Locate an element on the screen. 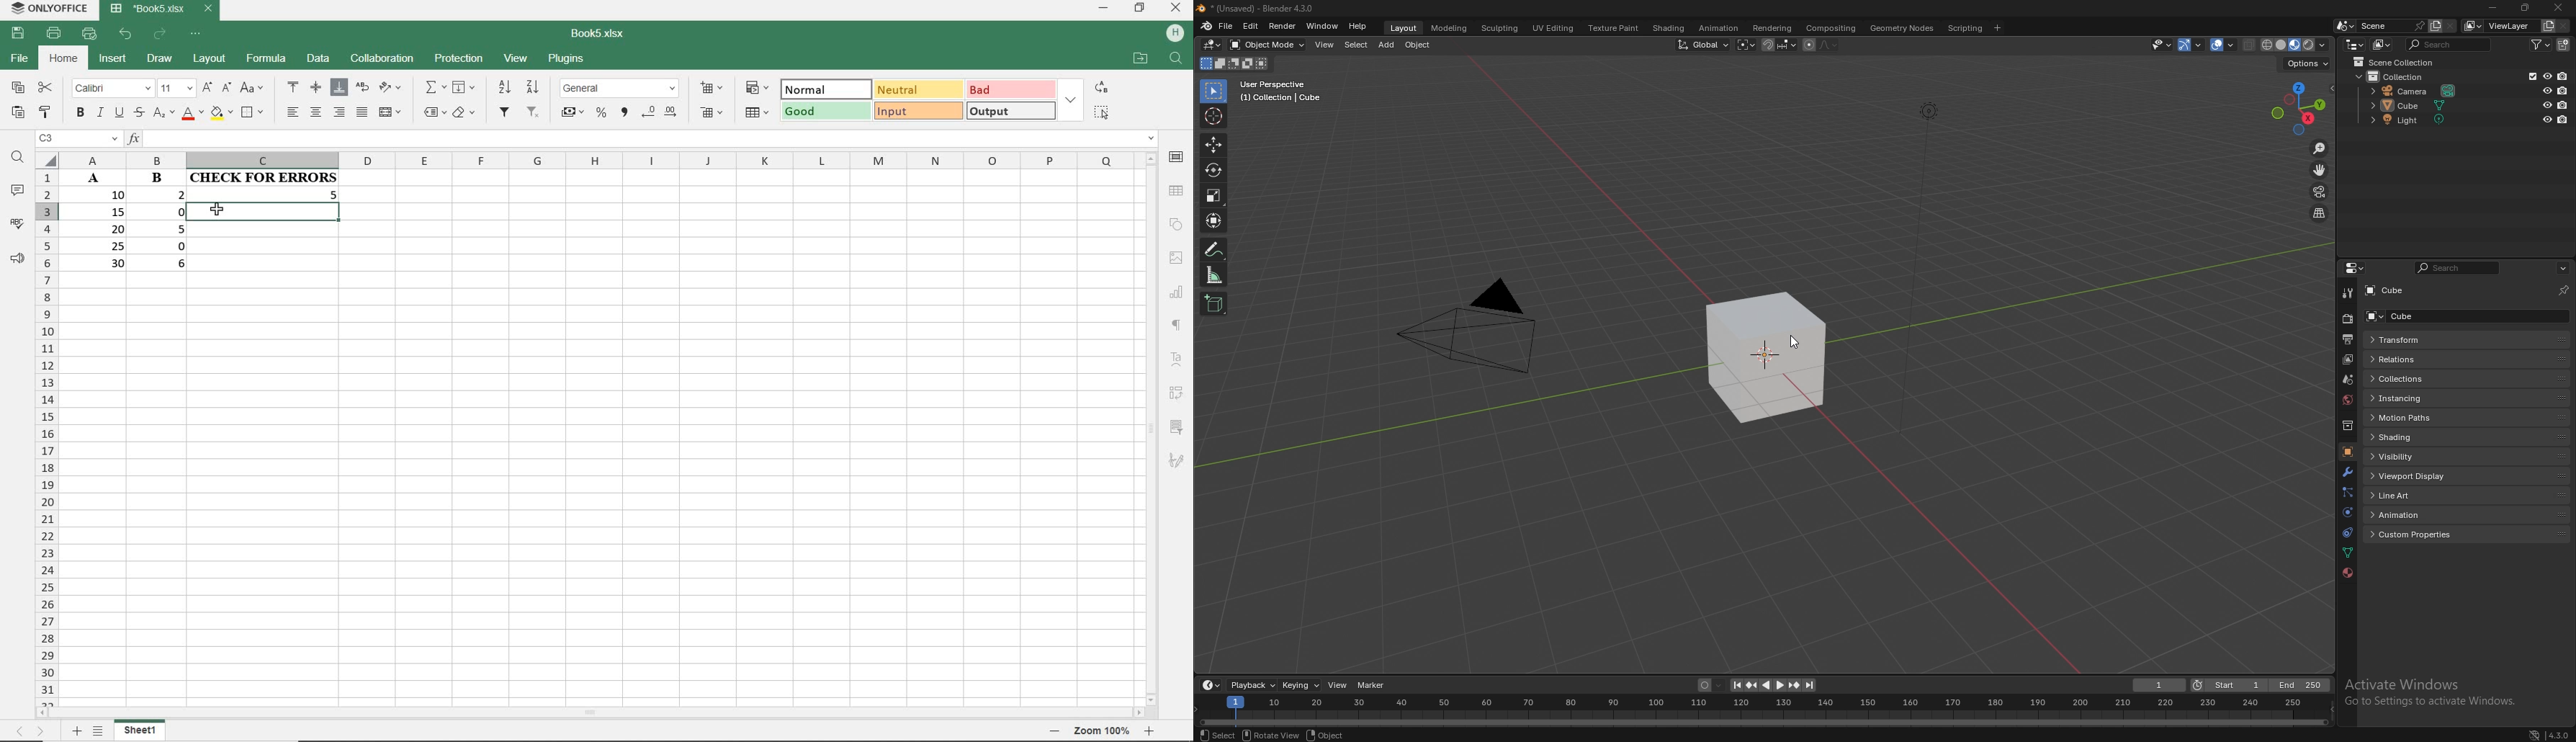 Image resolution: width=2576 pixels, height=756 pixels. edit is located at coordinates (1251, 26).